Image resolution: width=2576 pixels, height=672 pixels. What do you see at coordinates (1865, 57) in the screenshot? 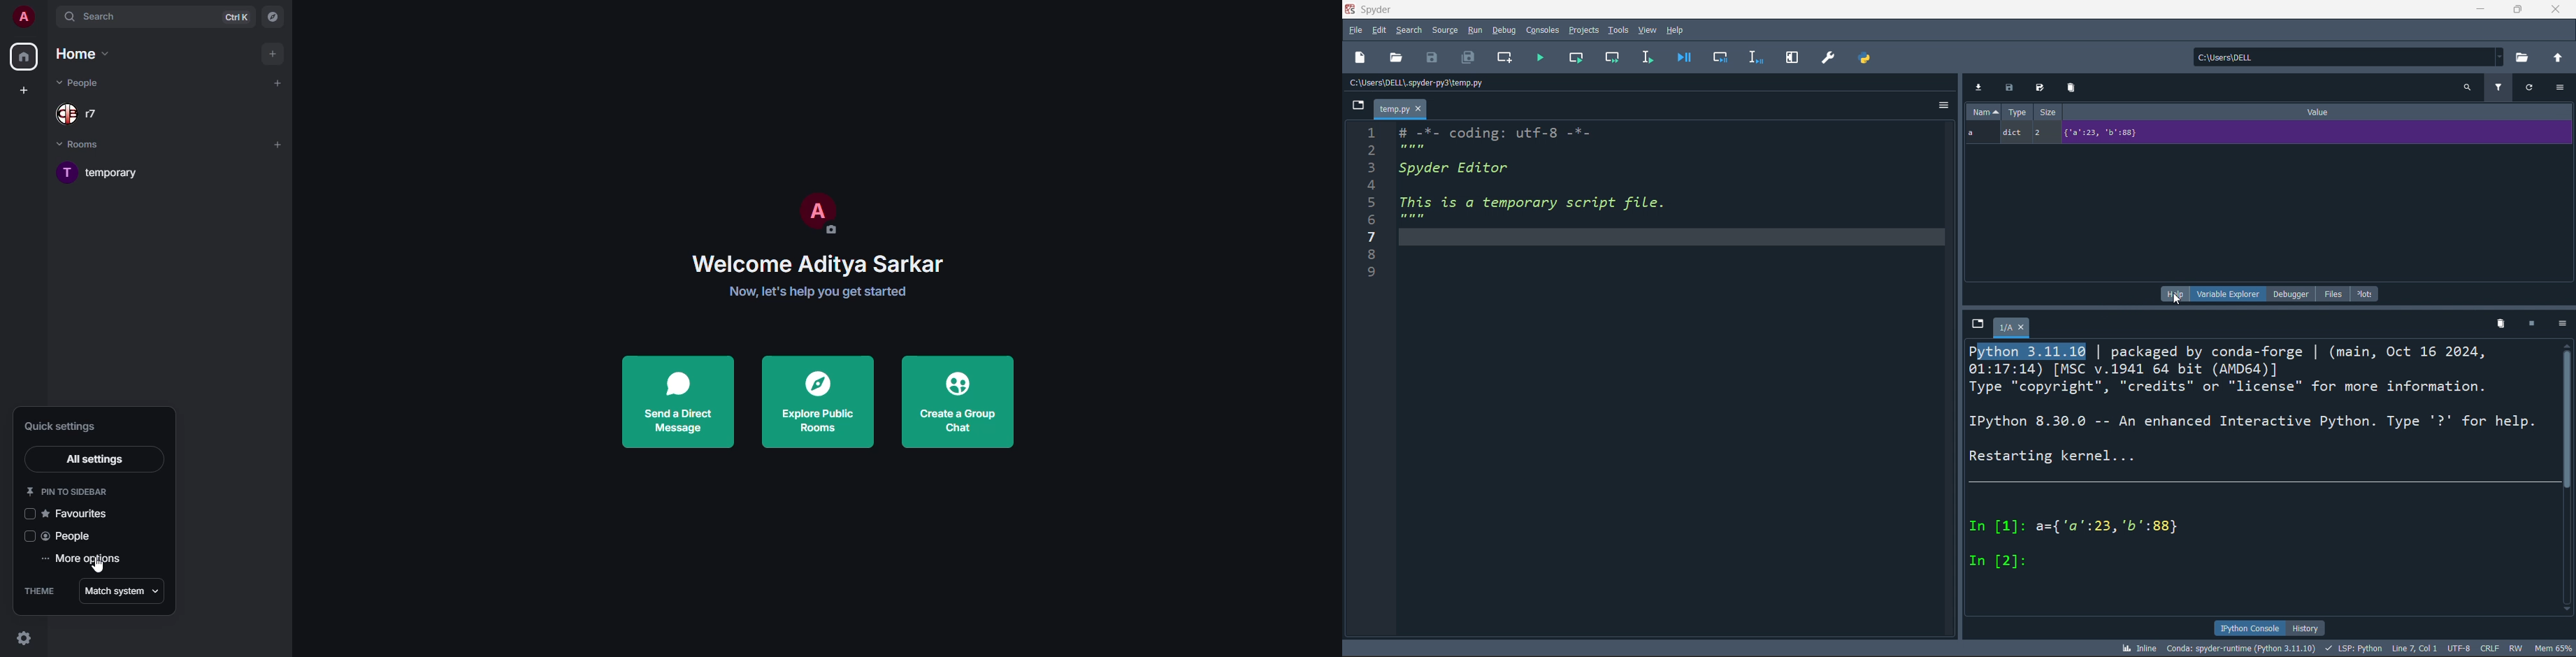
I see `path manager` at bounding box center [1865, 57].